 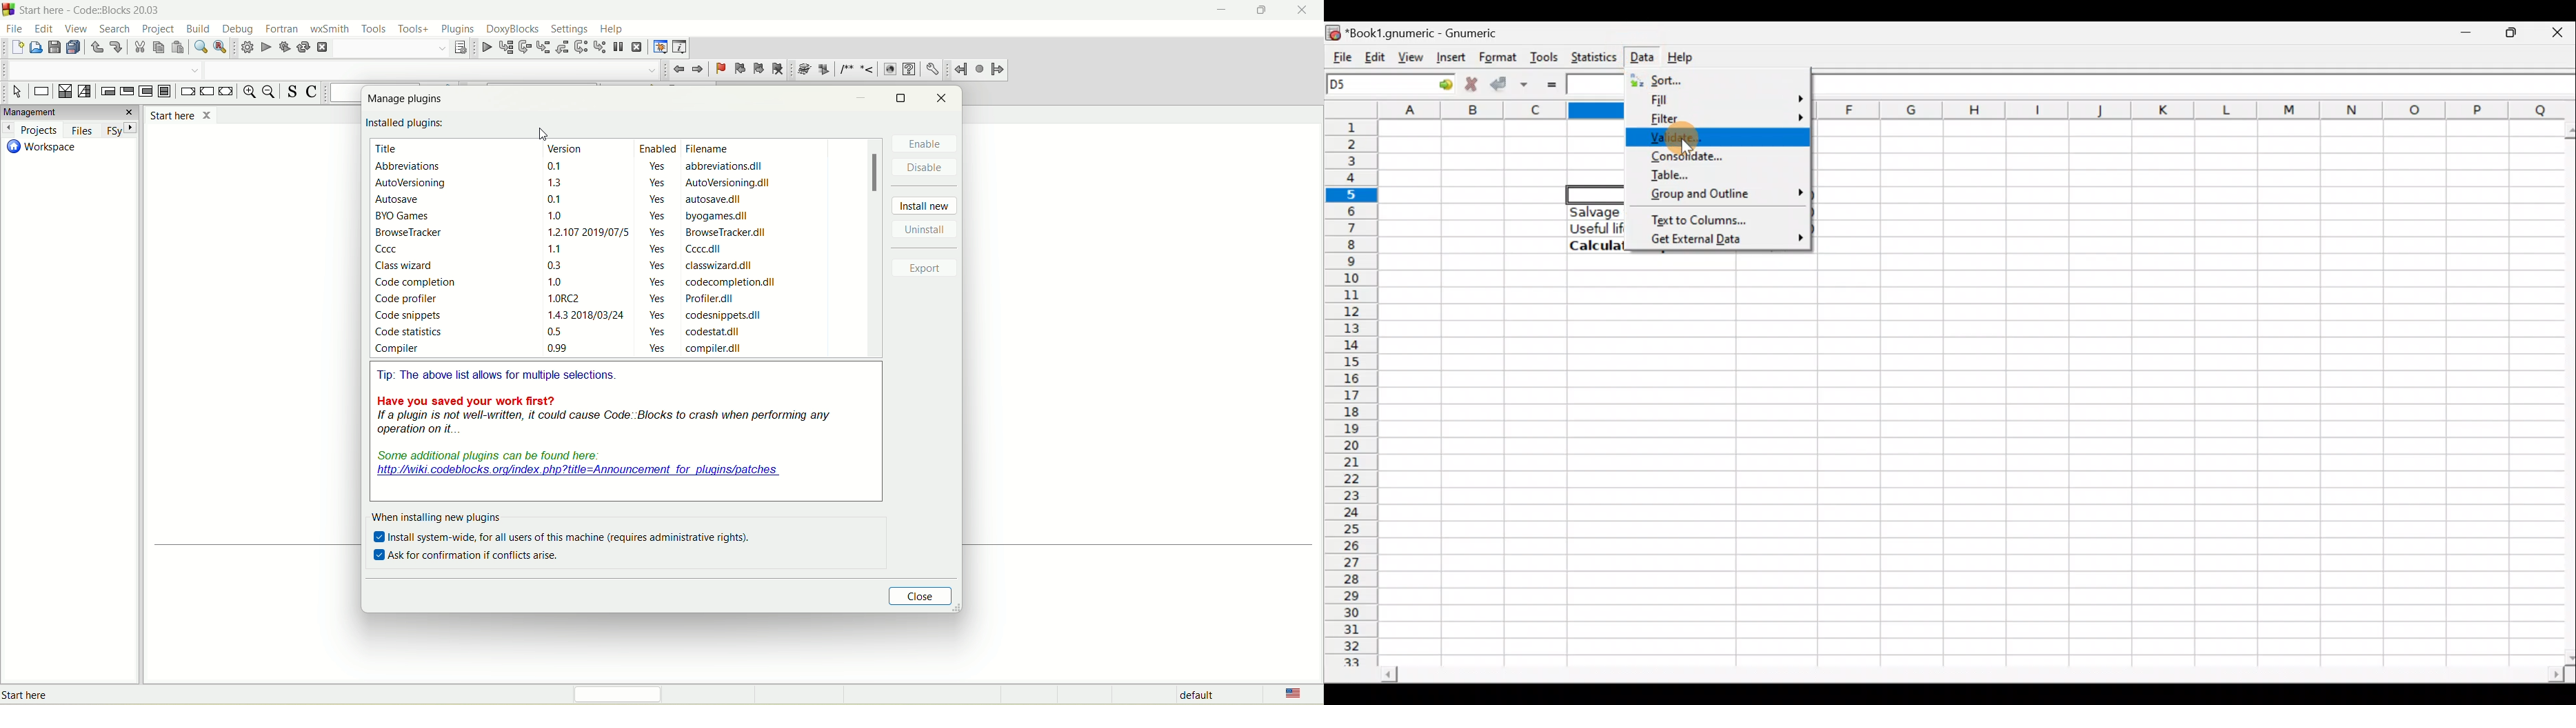 I want to click on Help, so click(x=1683, y=57).